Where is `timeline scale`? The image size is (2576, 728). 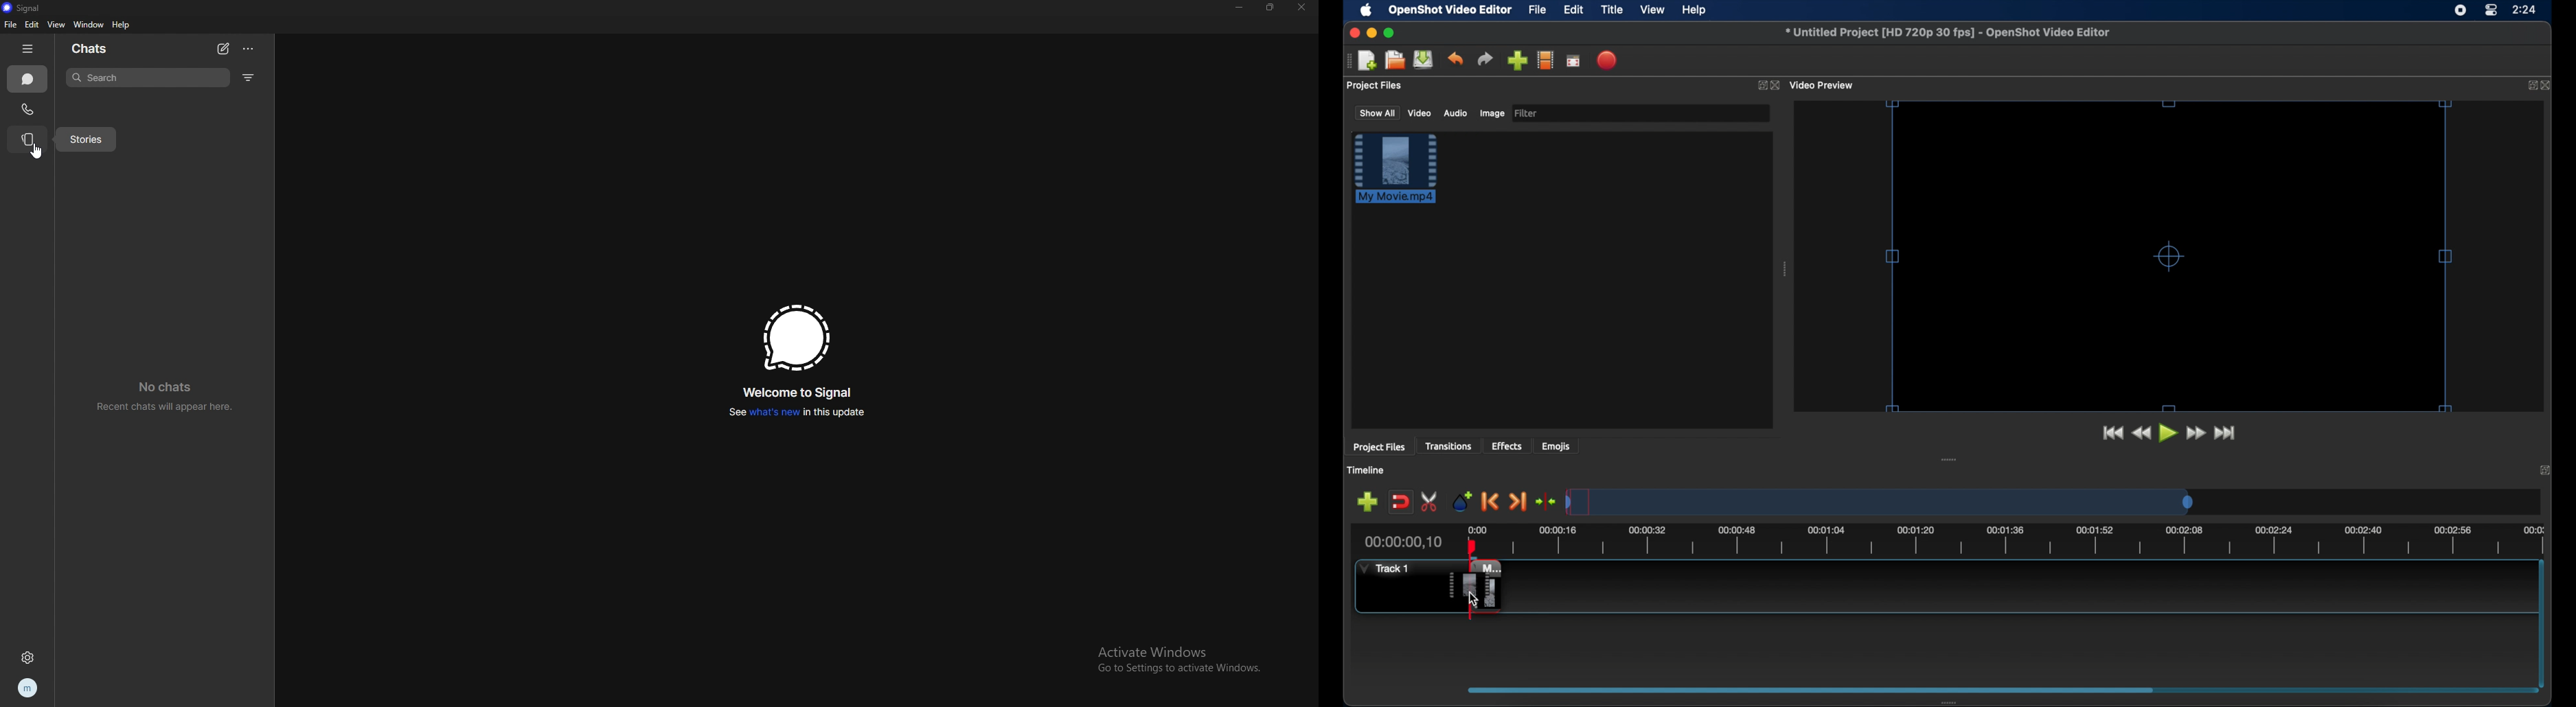
timeline scale is located at coordinates (1879, 501).